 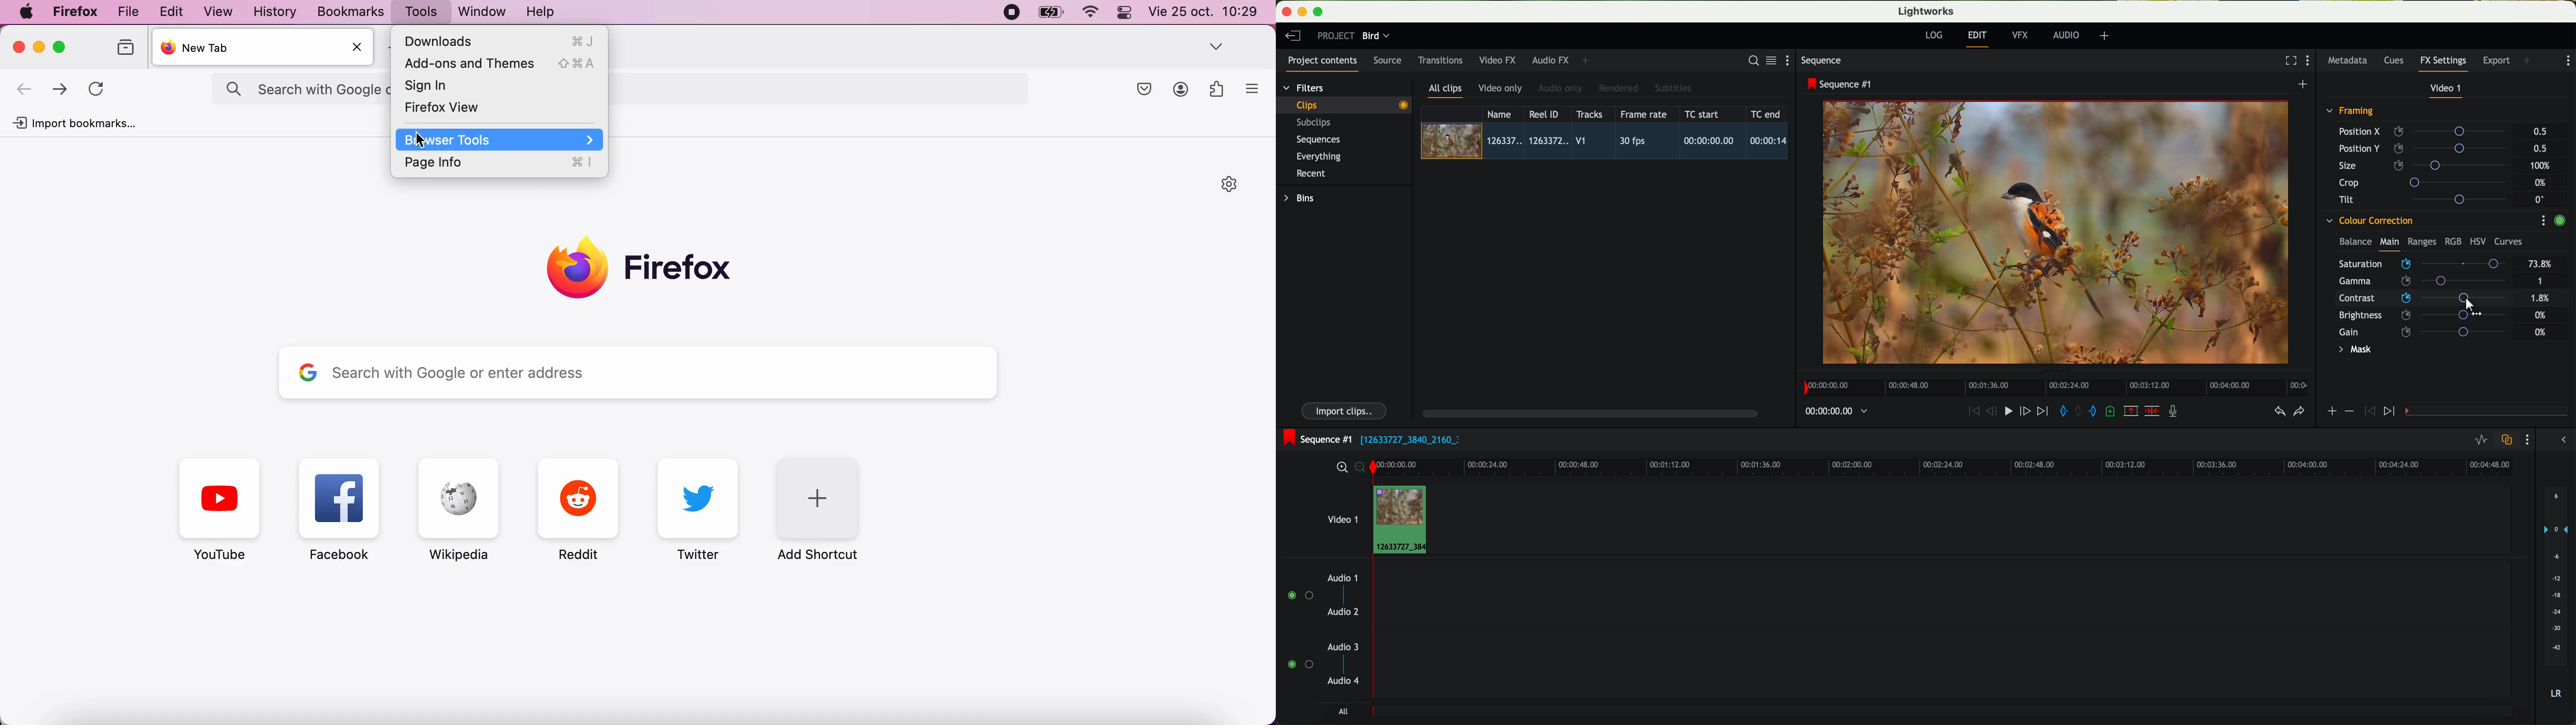 What do you see at coordinates (2468, 301) in the screenshot?
I see `drag to (contrast)` at bounding box center [2468, 301].